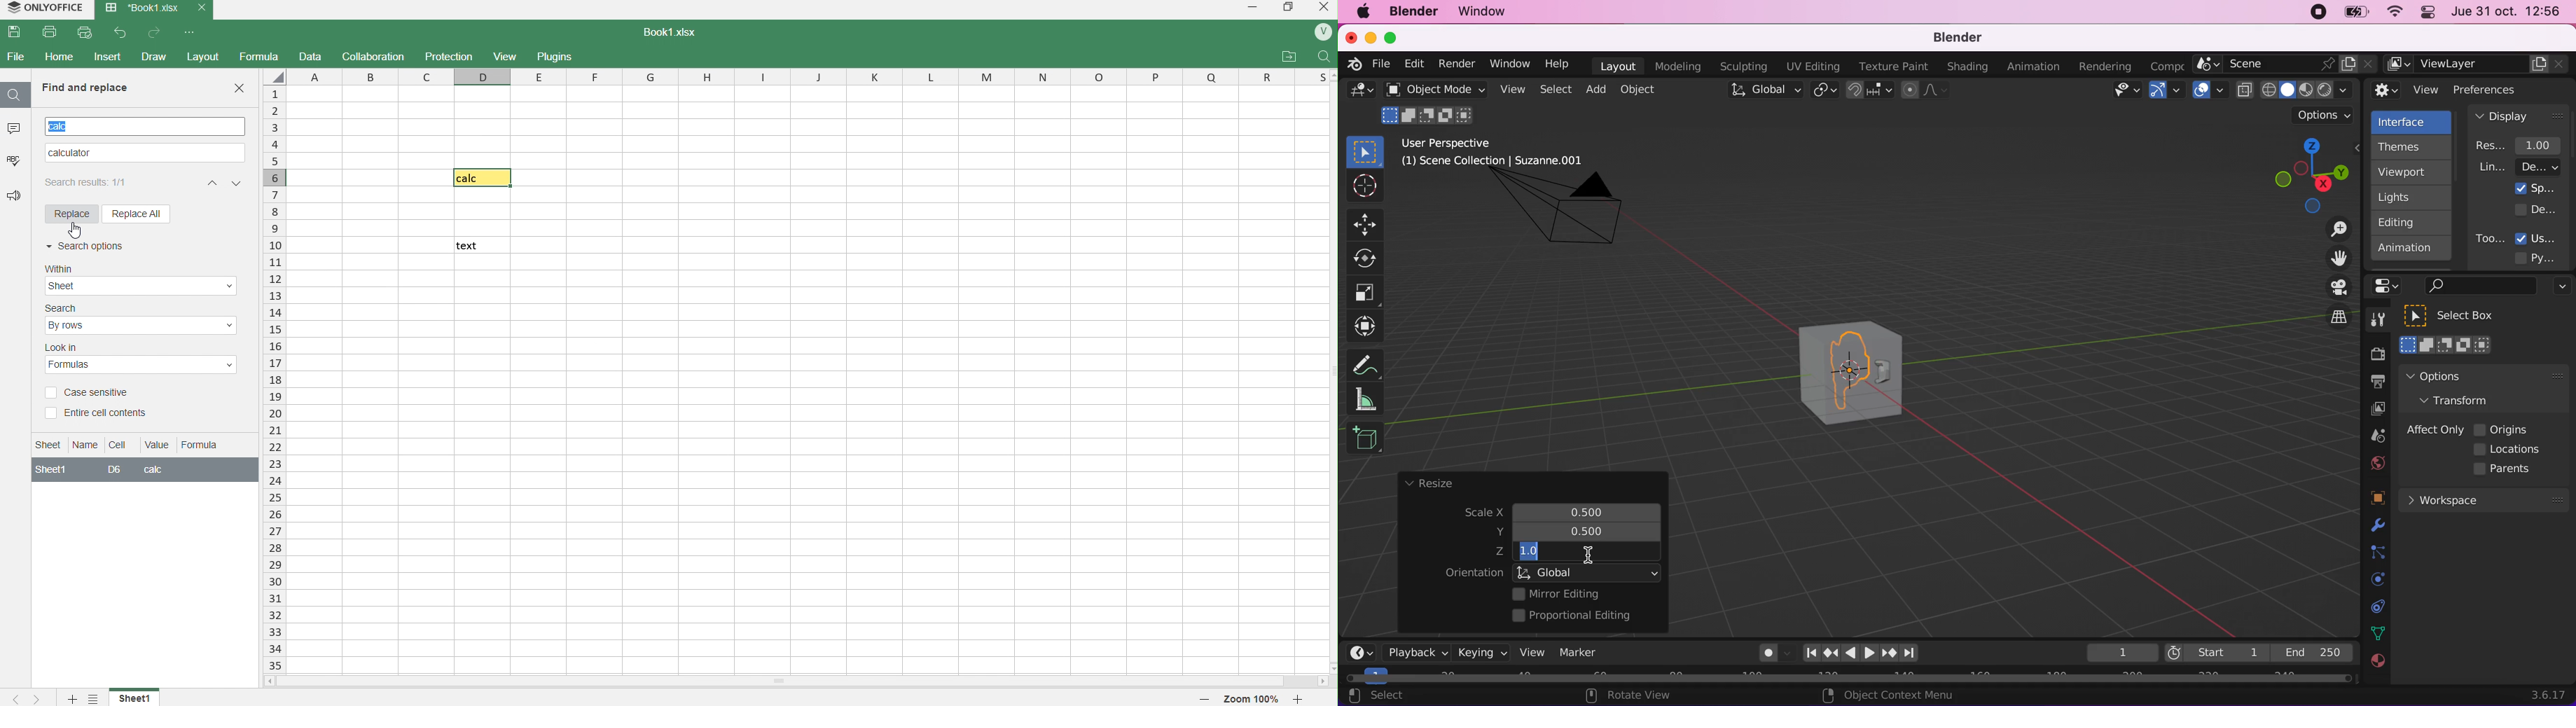 This screenshot has height=728, width=2576. What do you see at coordinates (2407, 222) in the screenshot?
I see `editing` at bounding box center [2407, 222].